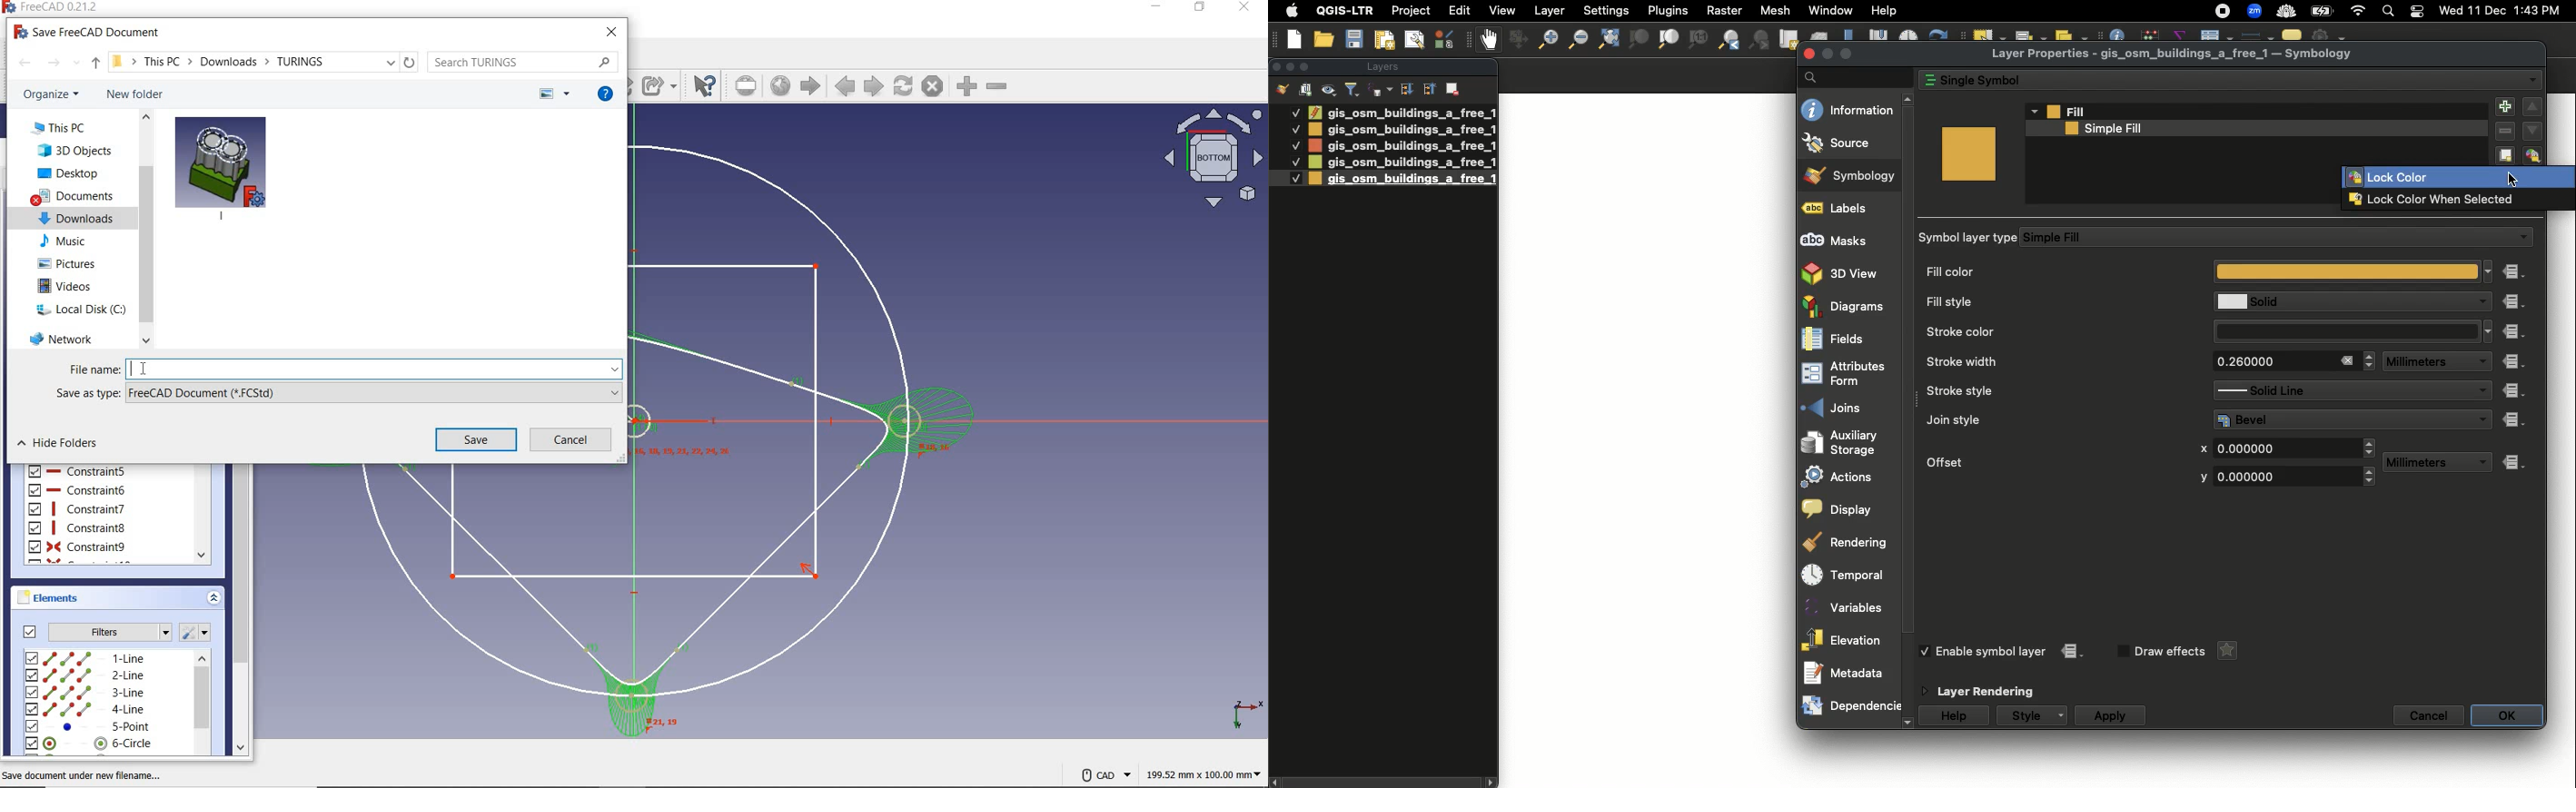 The image size is (2576, 812). What do you see at coordinates (1848, 576) in the screenshot?
I see `Temporal` at bounding box center [1848, 576].